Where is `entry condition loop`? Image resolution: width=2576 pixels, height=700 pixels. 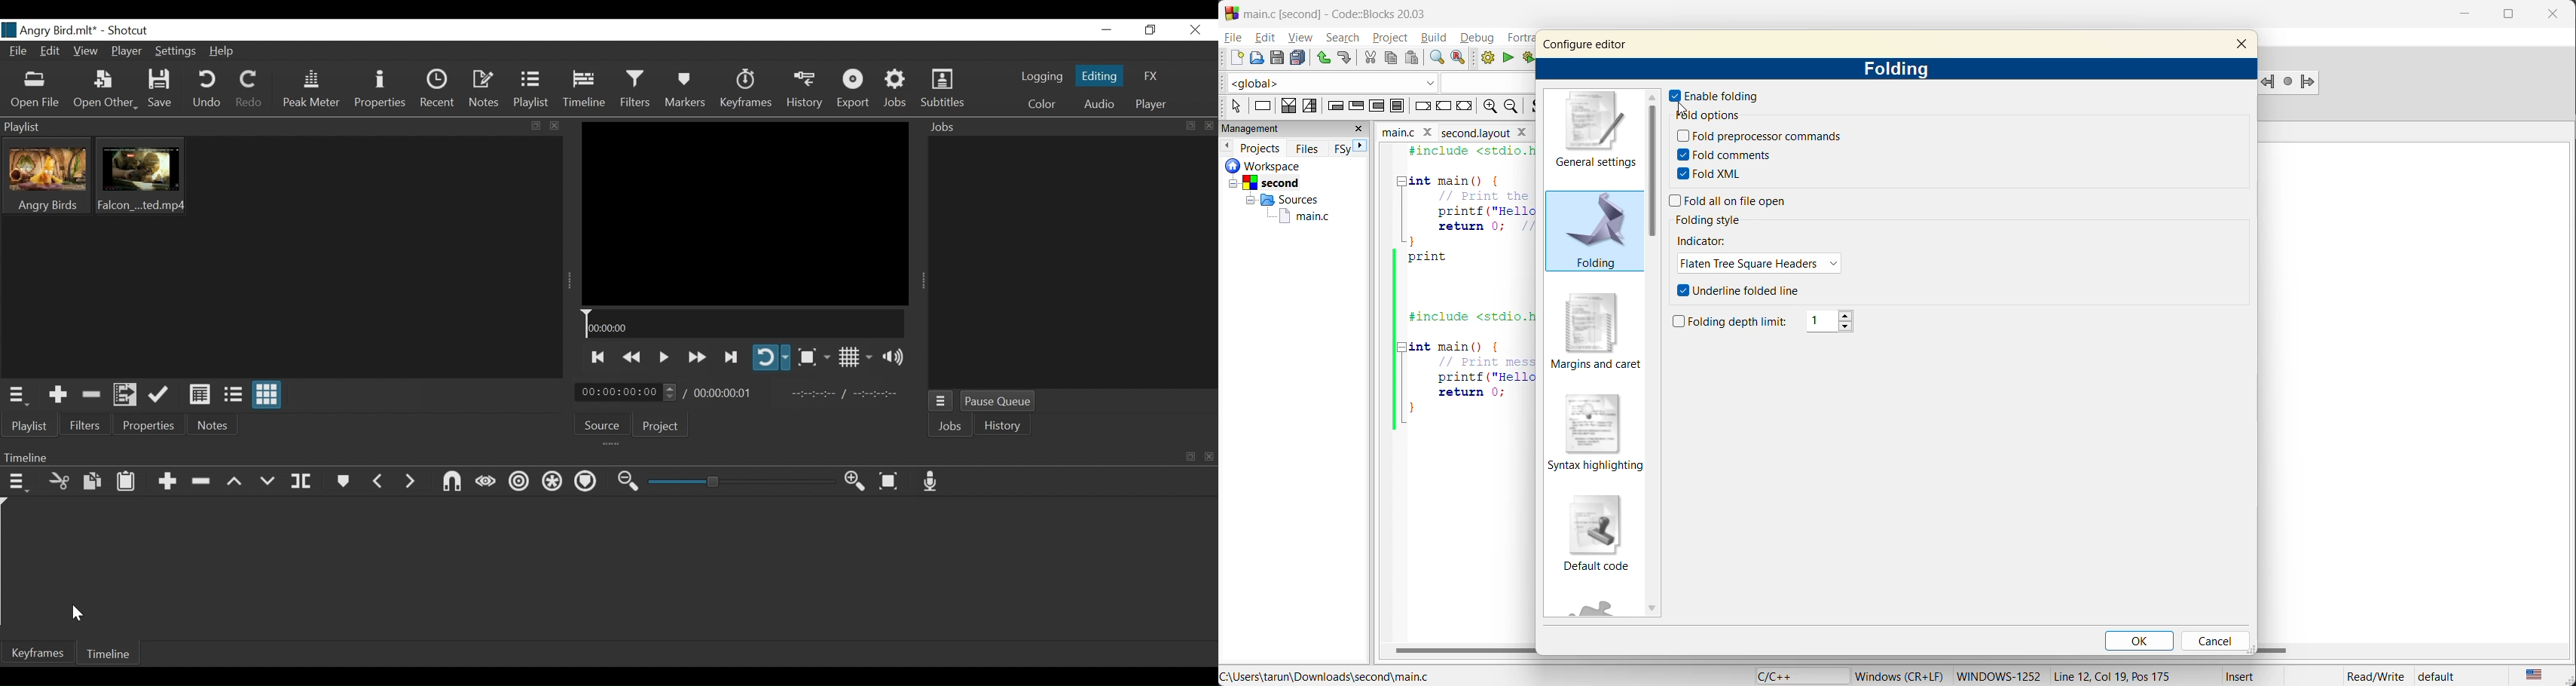
entry condition loop is located at coordinates (1334, 106).